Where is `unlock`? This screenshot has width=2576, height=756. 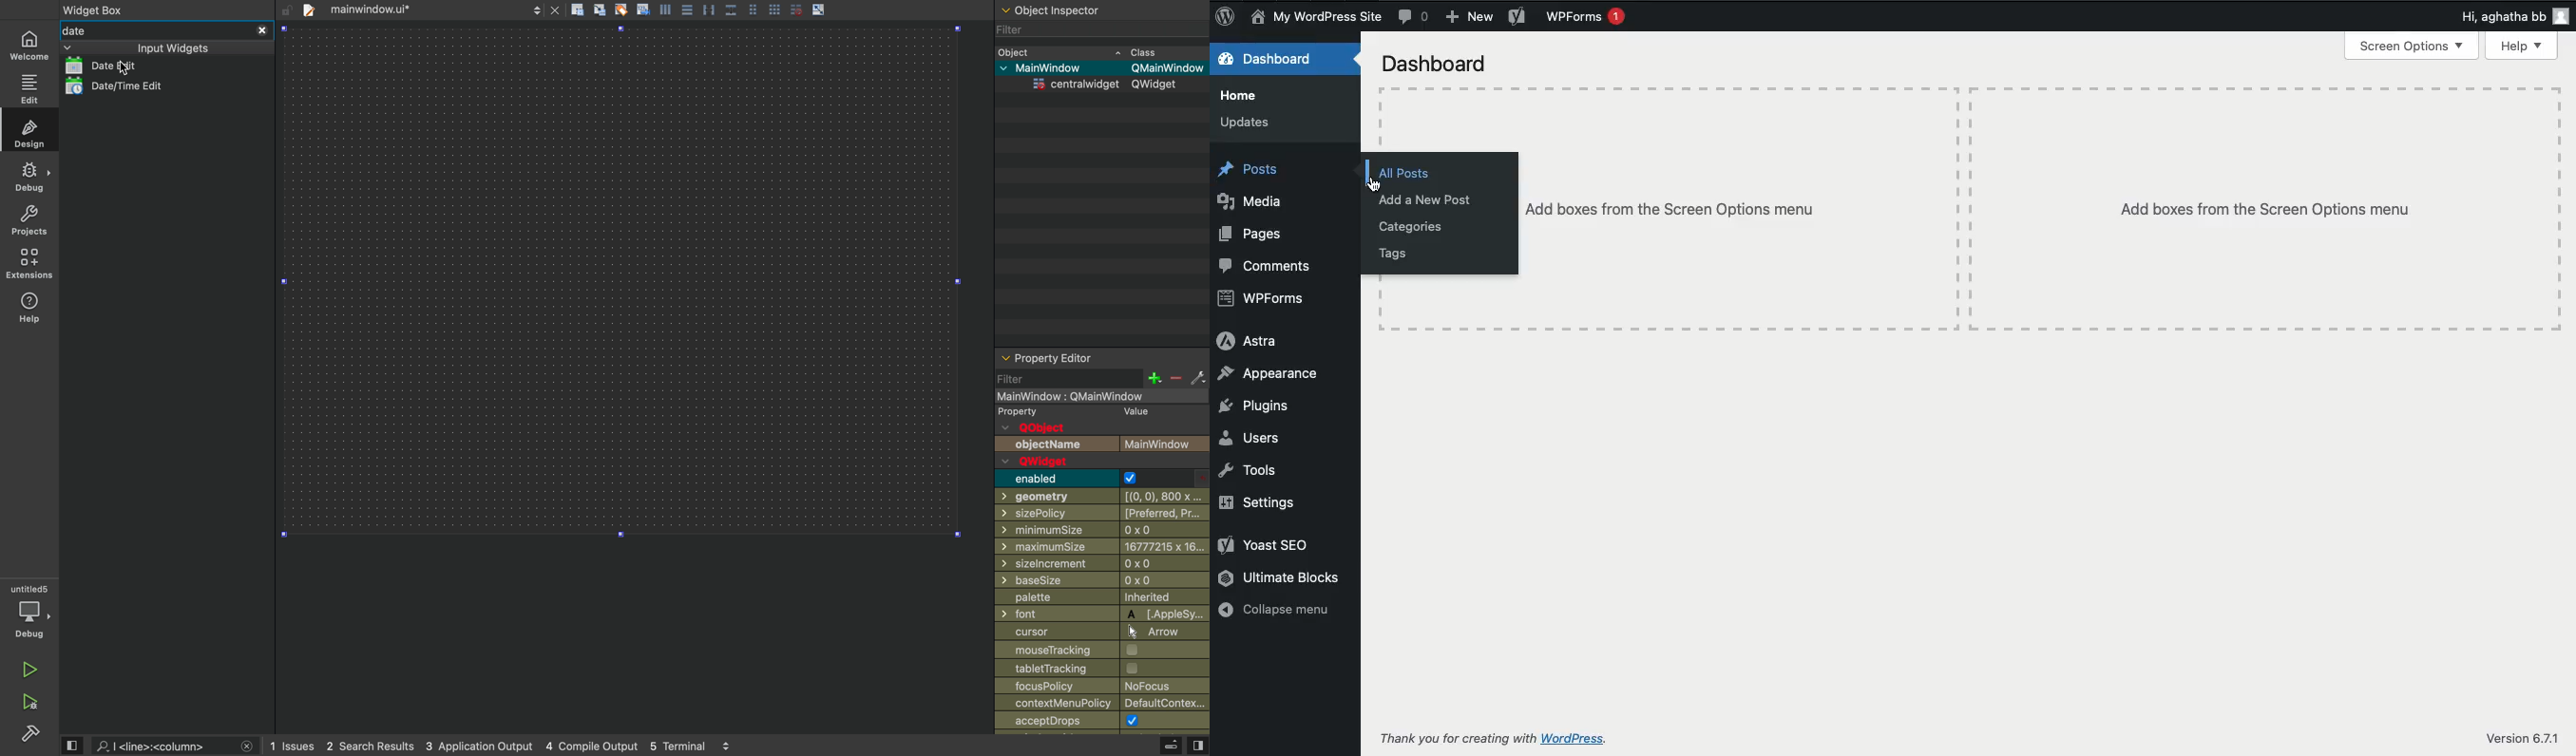 unlock is located at coordinates (287, 11).